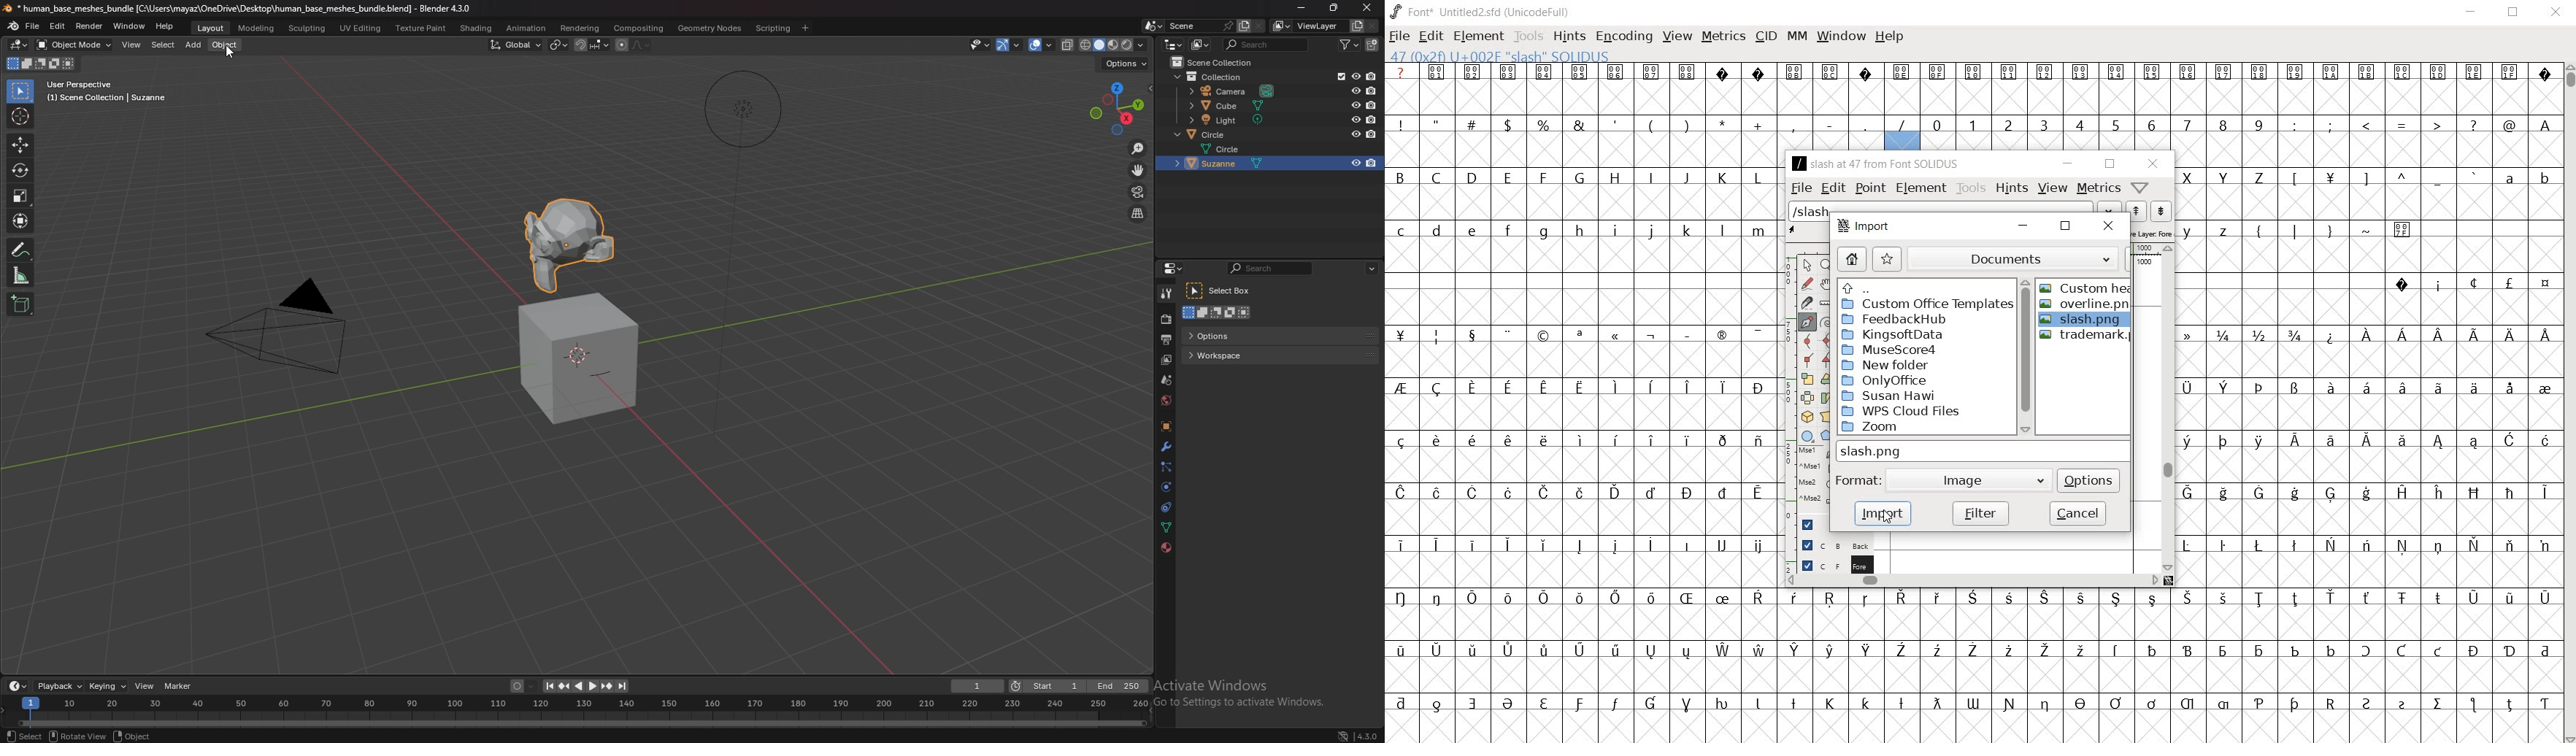  What do you see at coordinates (21, 196) in the screenshot?
I see `scale` at bounding box center [21, 196].